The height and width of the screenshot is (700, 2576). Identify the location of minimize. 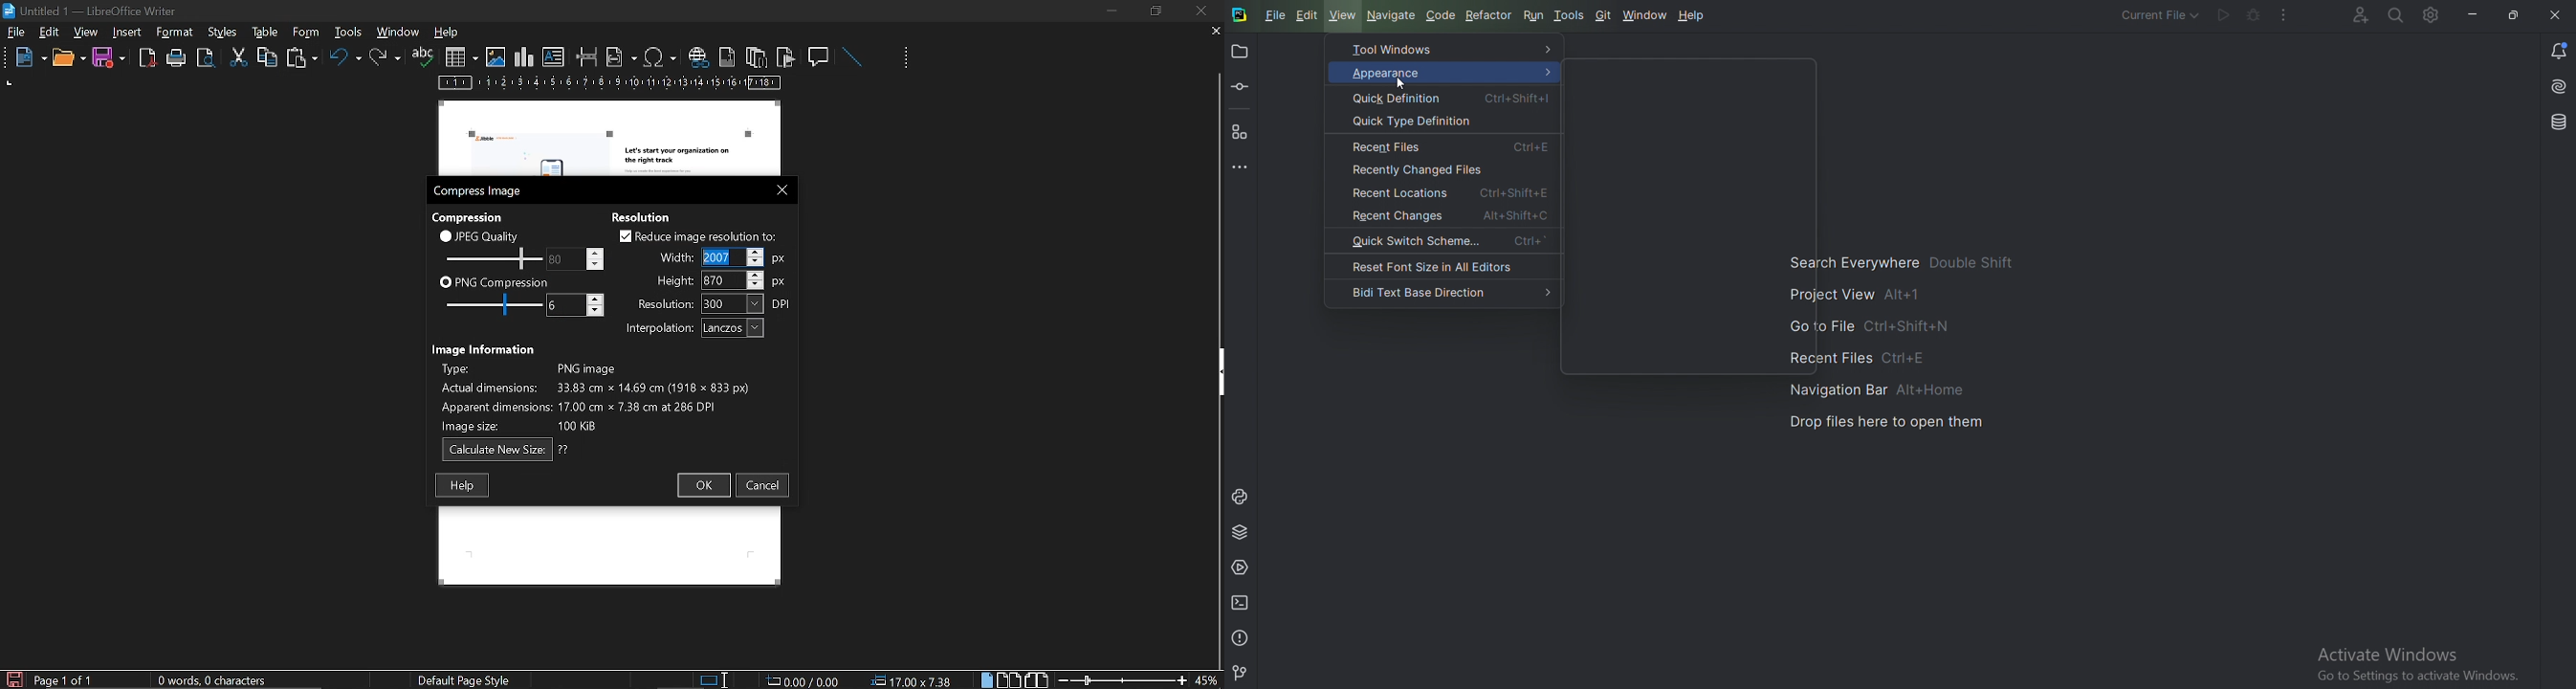
(1112, 11).